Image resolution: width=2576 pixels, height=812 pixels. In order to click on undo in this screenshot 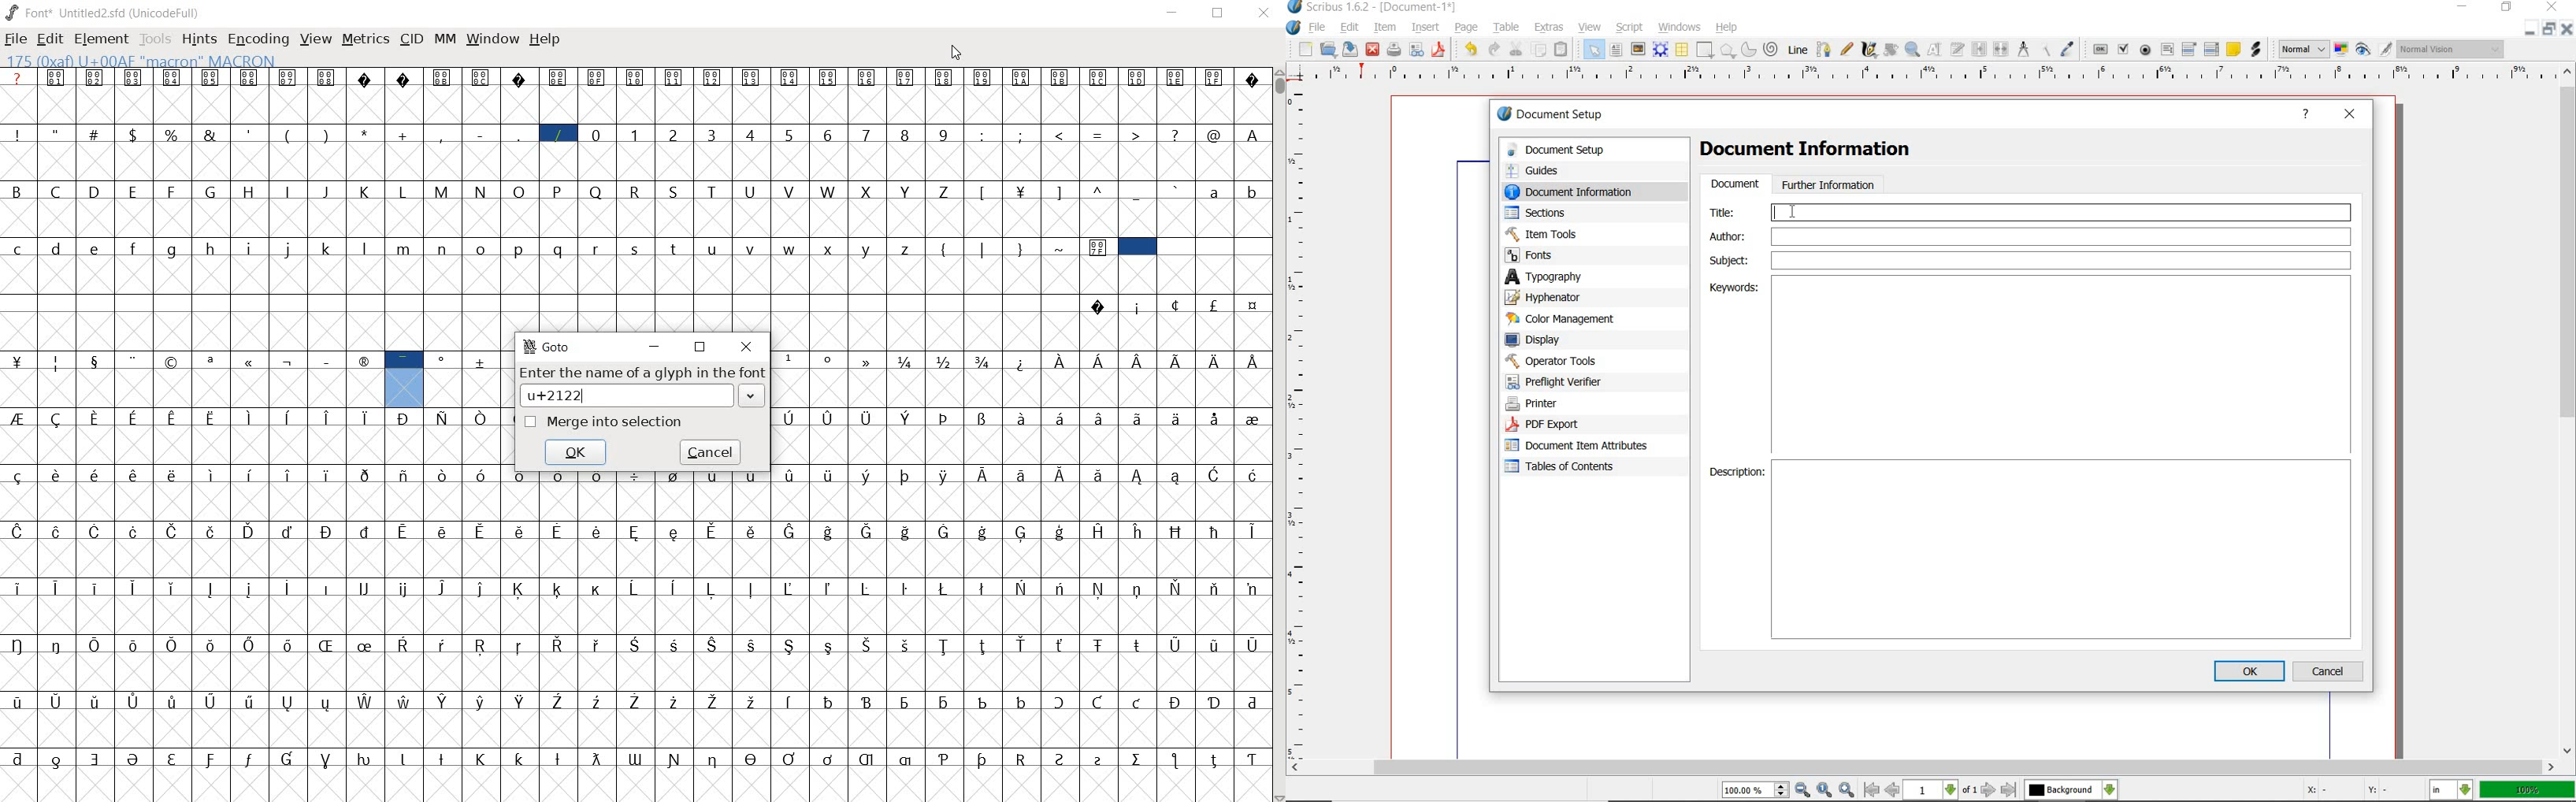, I will do `click(1470, 51)`.